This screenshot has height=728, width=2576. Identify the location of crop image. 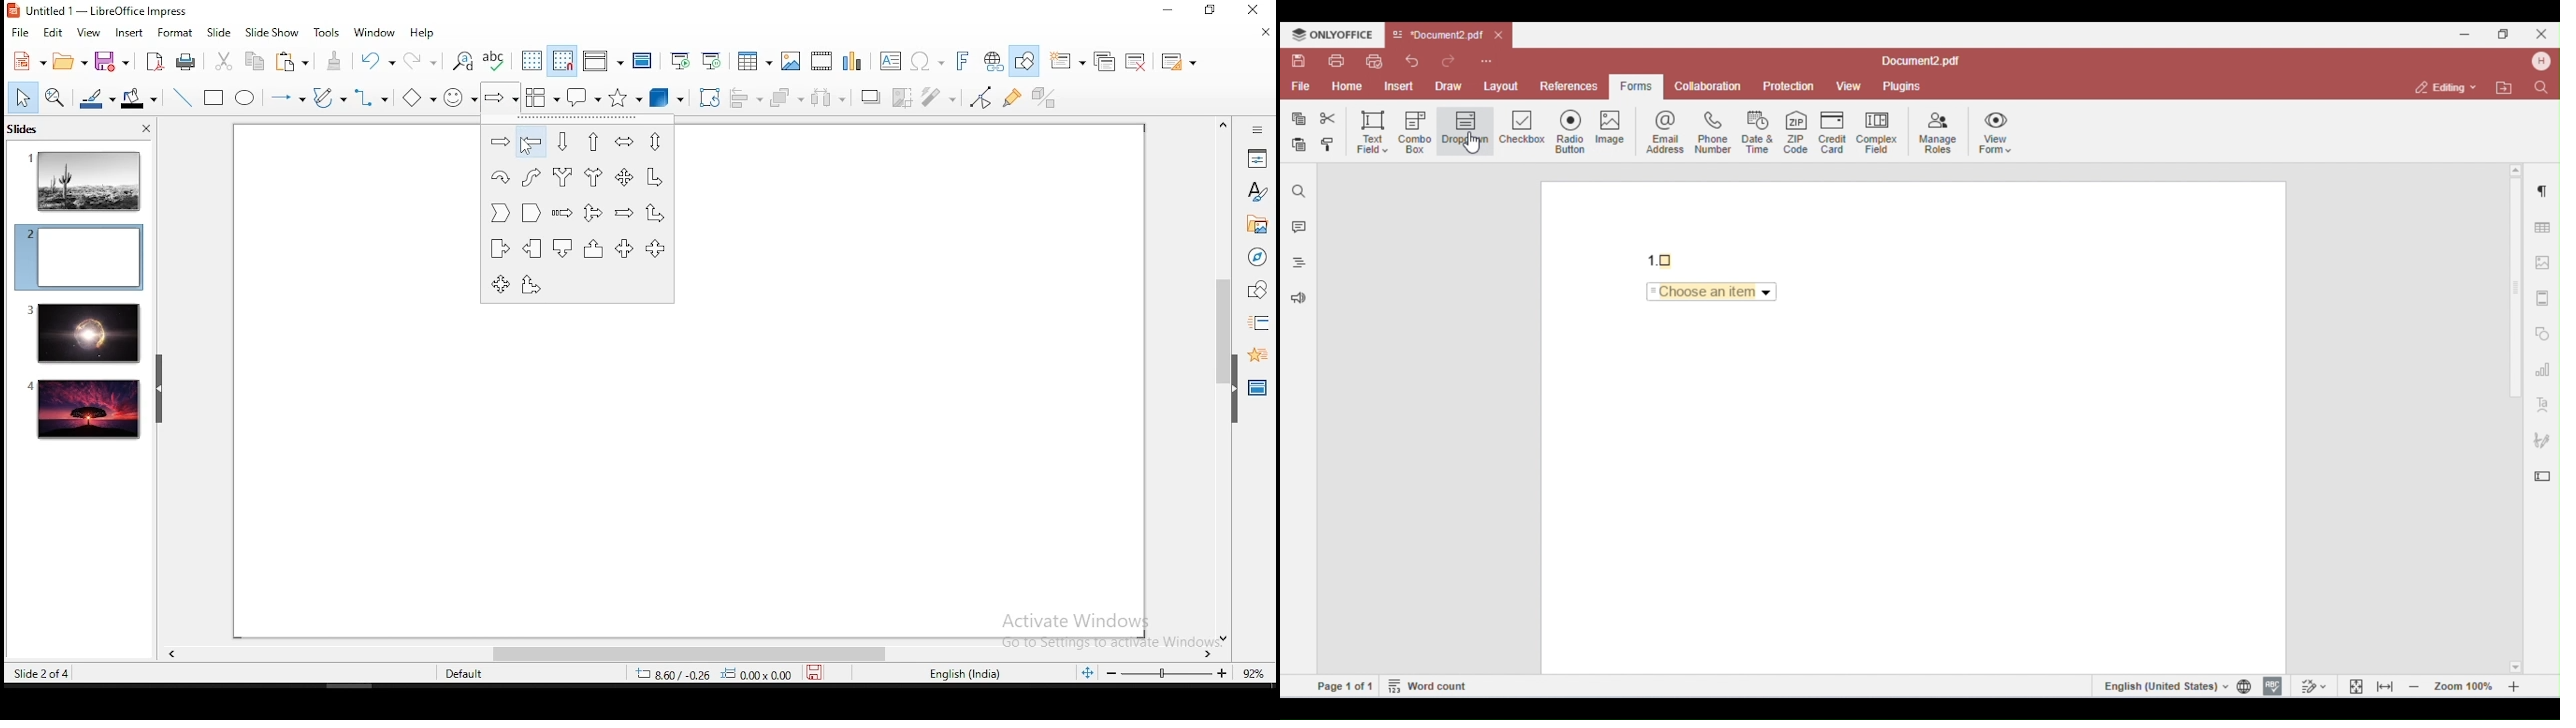
(906, 96).